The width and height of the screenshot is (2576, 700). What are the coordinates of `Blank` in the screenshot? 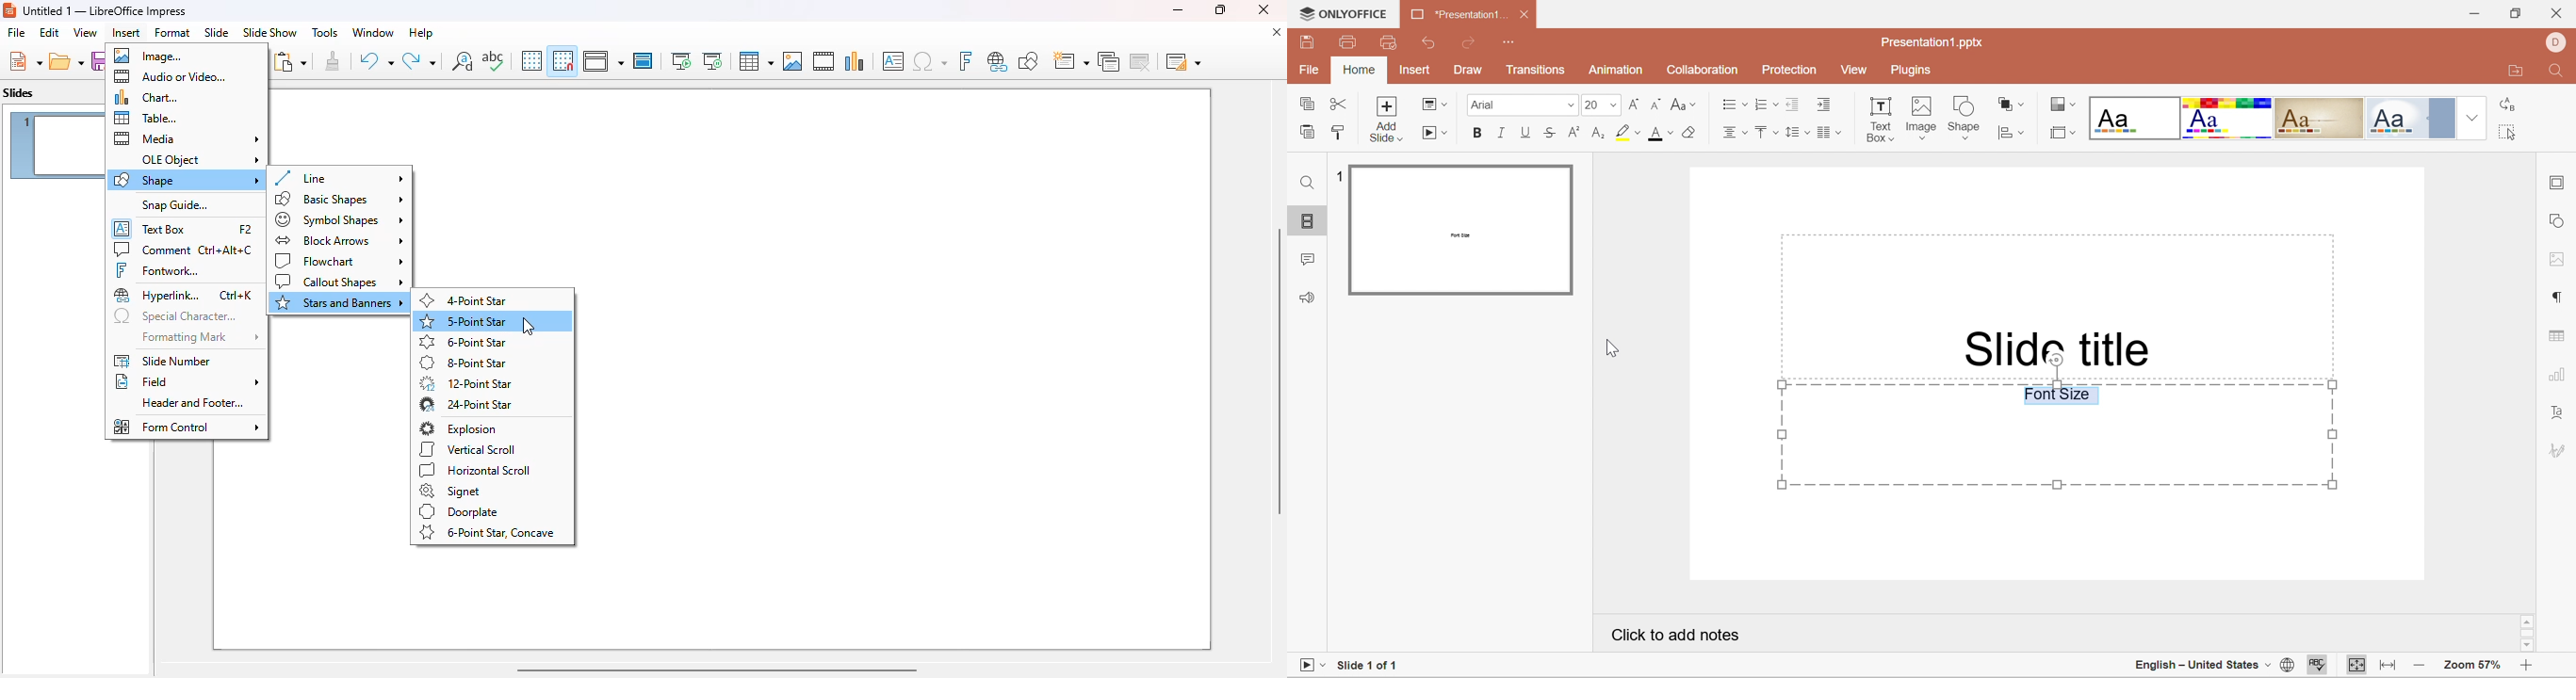 It's located at (2134, 117).